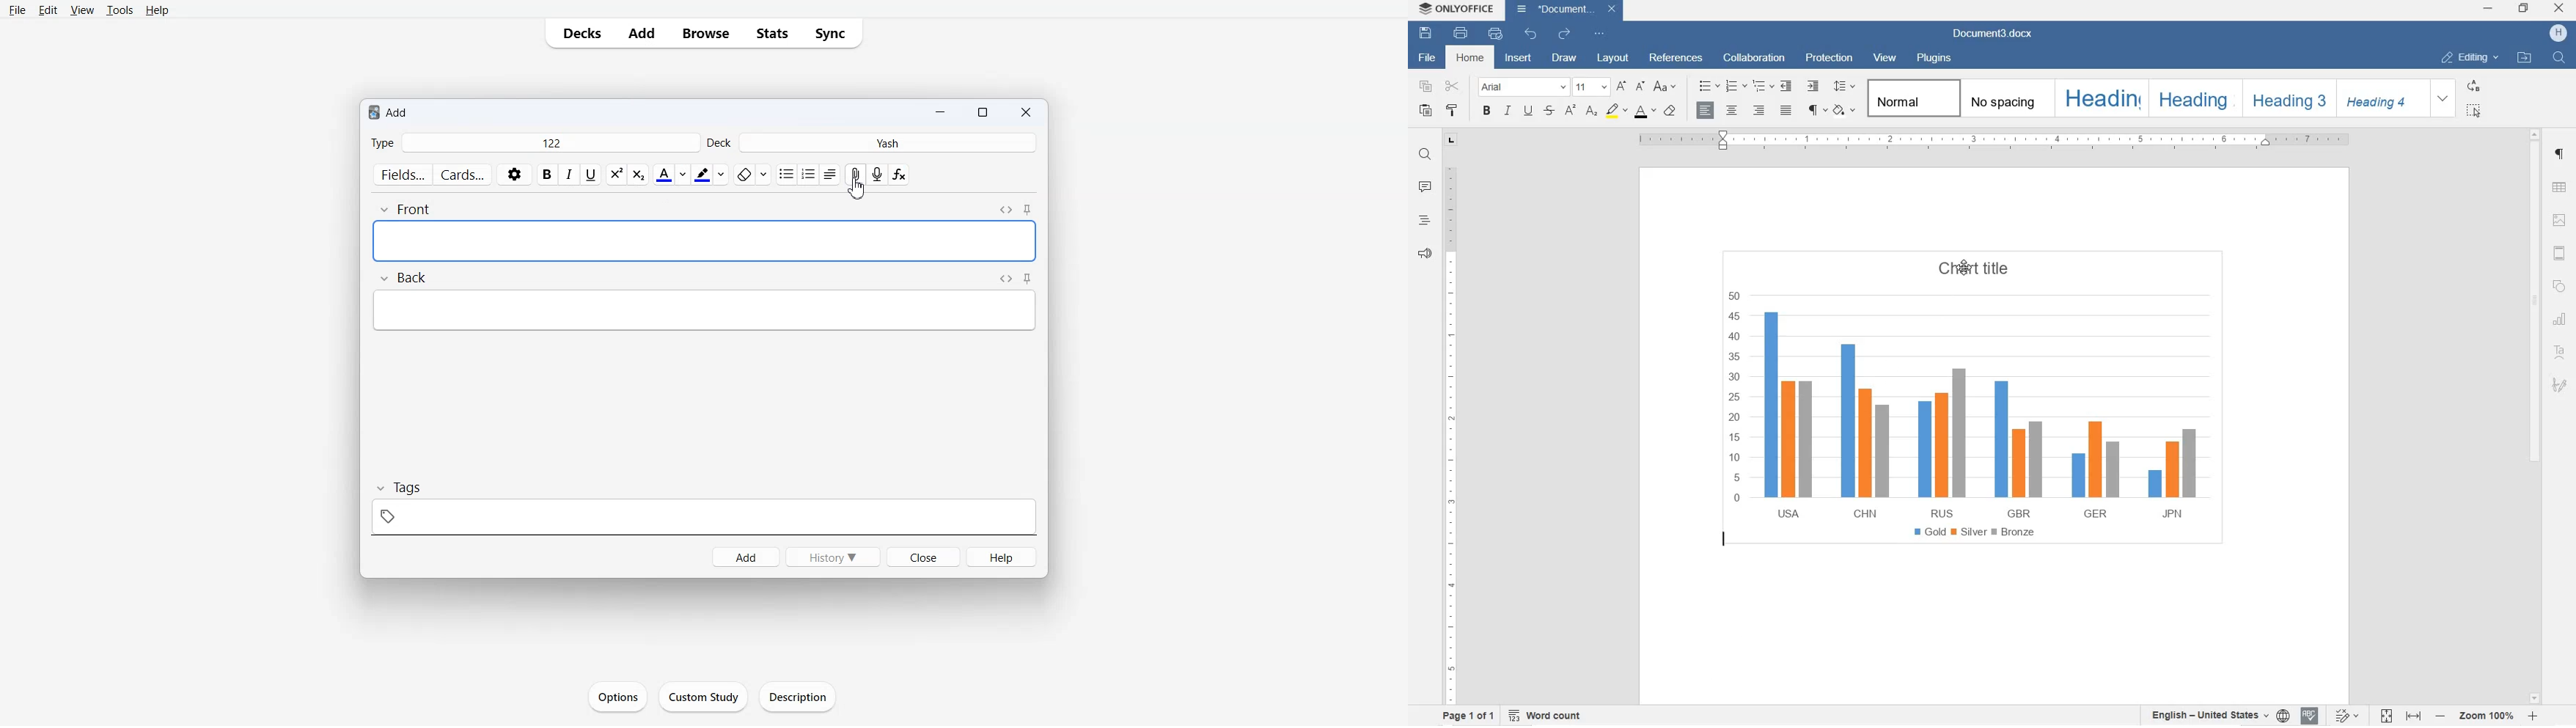 The width and height of the screenshot is (2576, 728). Describe the element at coordinates (1006, 210) in the screenshot. I see `Toggle HTML` at that location.